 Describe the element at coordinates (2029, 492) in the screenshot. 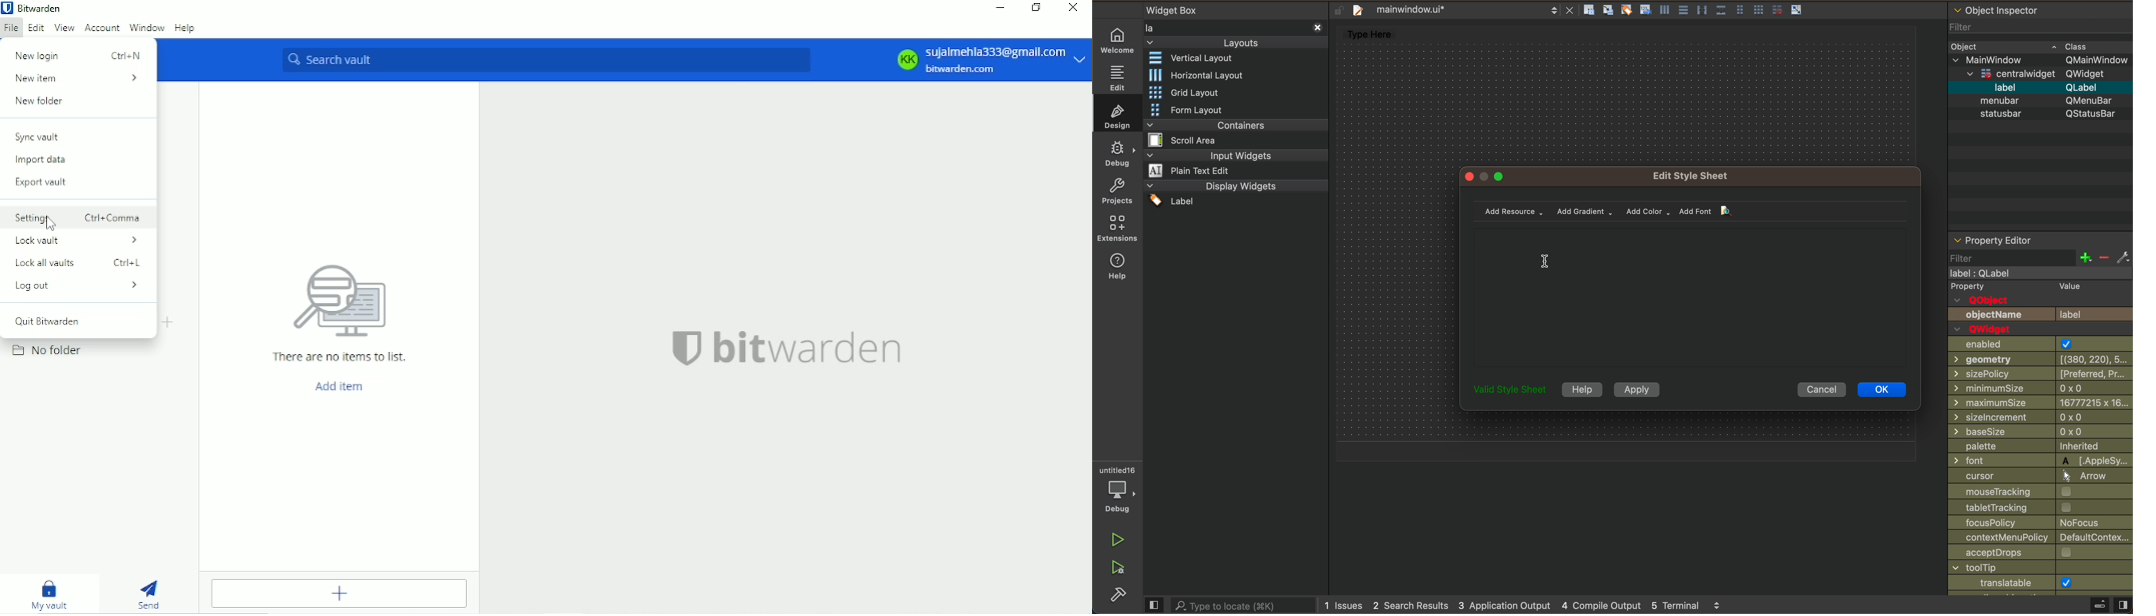

I see `mouse tracking` at that location.